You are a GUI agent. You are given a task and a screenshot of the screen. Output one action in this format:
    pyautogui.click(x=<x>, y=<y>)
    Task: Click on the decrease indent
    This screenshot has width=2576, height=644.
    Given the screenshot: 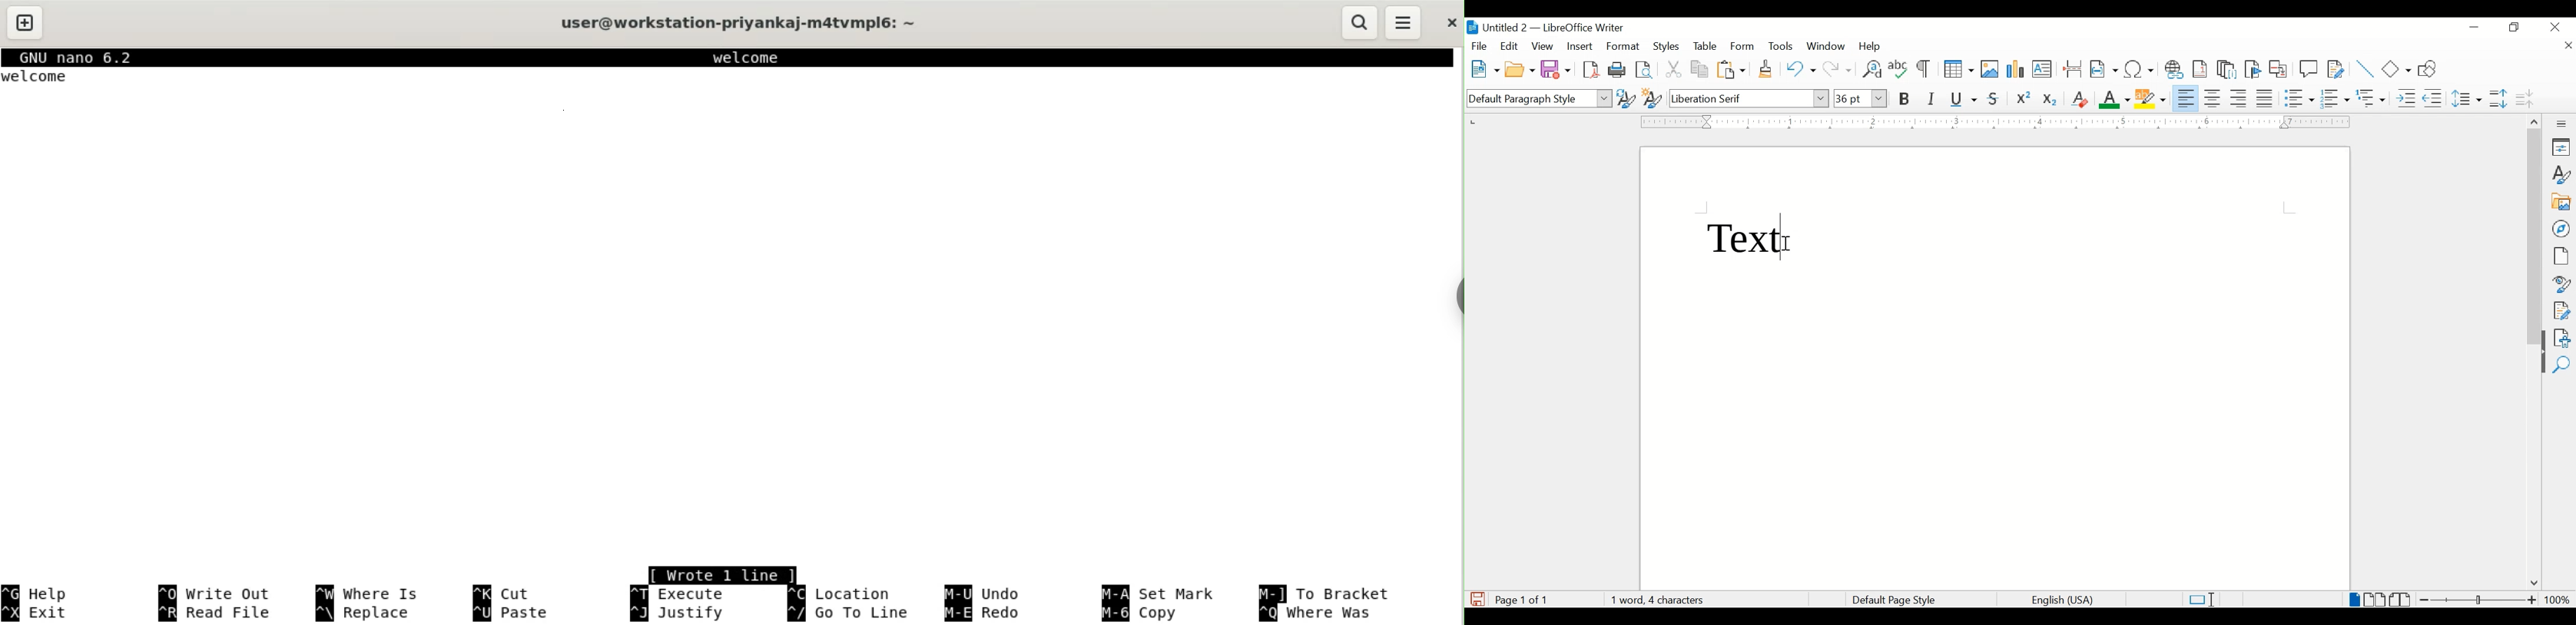 What is the action you would take?
    pyautogui.click(x=2434, y=98)
    